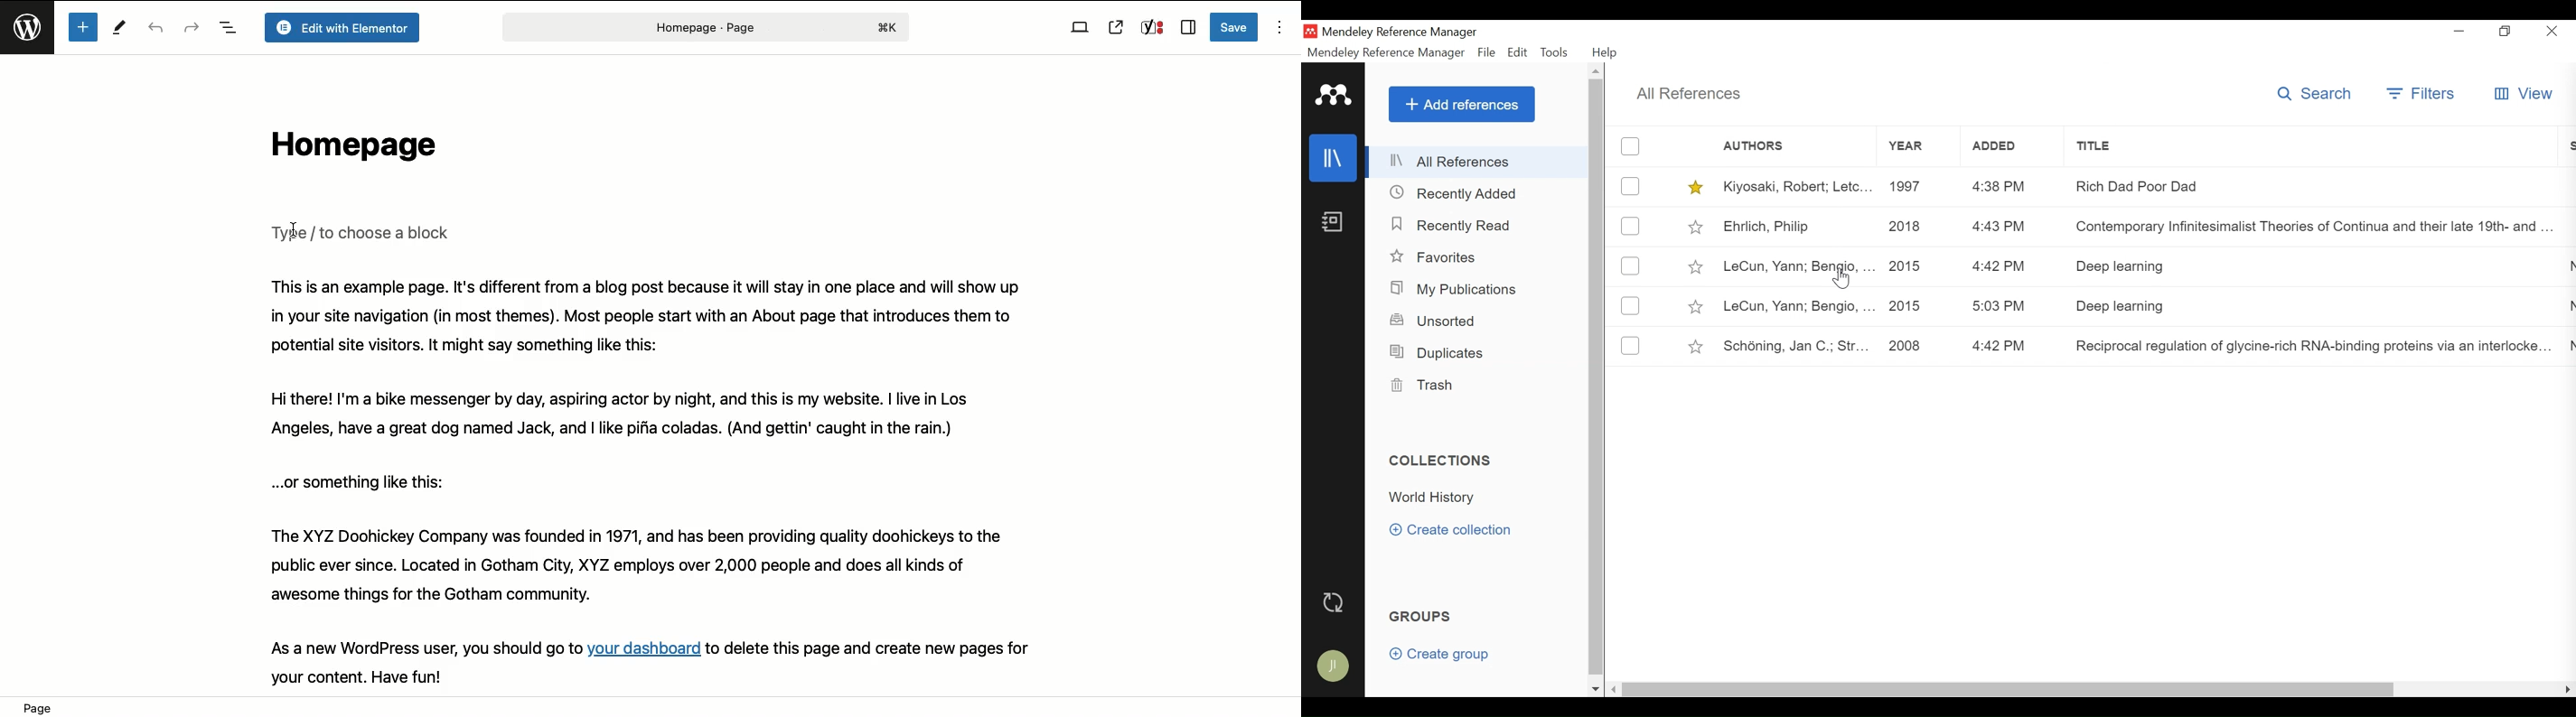  I want to click on Hi there! I'm a bike messenger by day, aspiring actor by night, and this is my website. | live in Los
Angeles, have a great dog named Jack, and | like pifia coladas. (And gettin’ caught in the rain.), so click(644, 416).